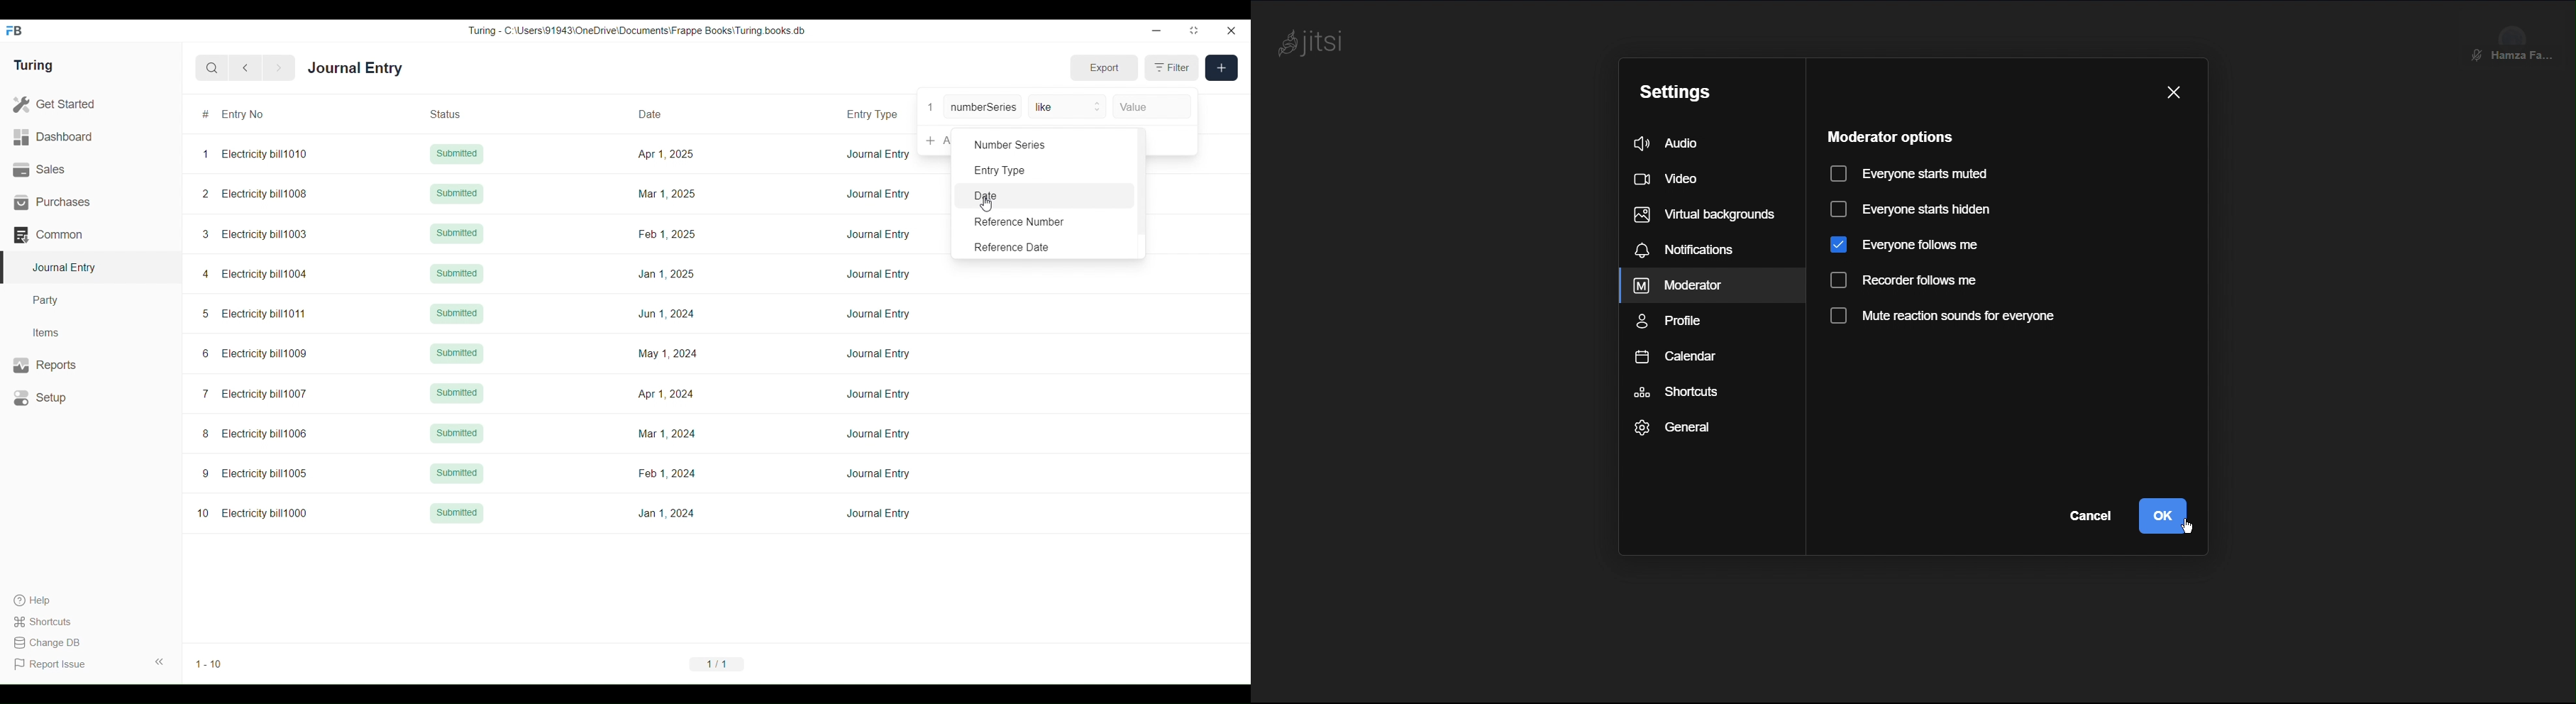 This screenshot has width=2576, height=728. I want to click on Collapse sidebar, so click(160, 662).